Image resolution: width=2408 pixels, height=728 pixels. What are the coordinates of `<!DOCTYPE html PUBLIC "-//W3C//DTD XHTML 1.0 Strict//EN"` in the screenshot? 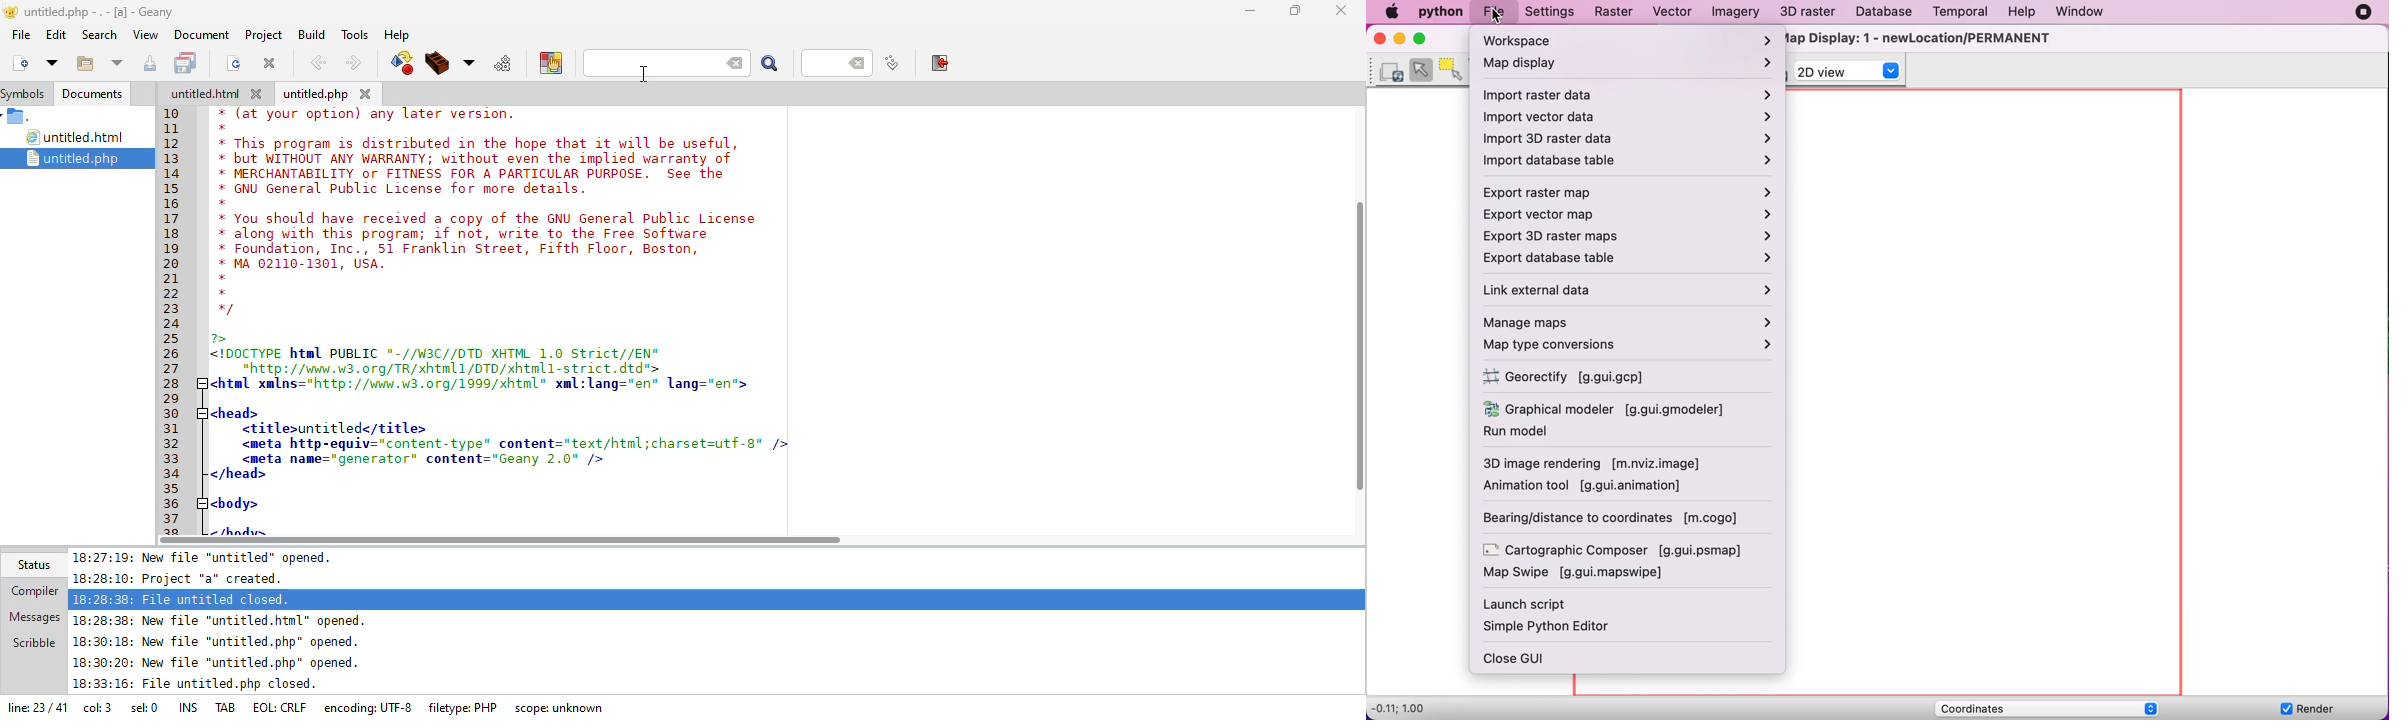 It's located at (437, 355).